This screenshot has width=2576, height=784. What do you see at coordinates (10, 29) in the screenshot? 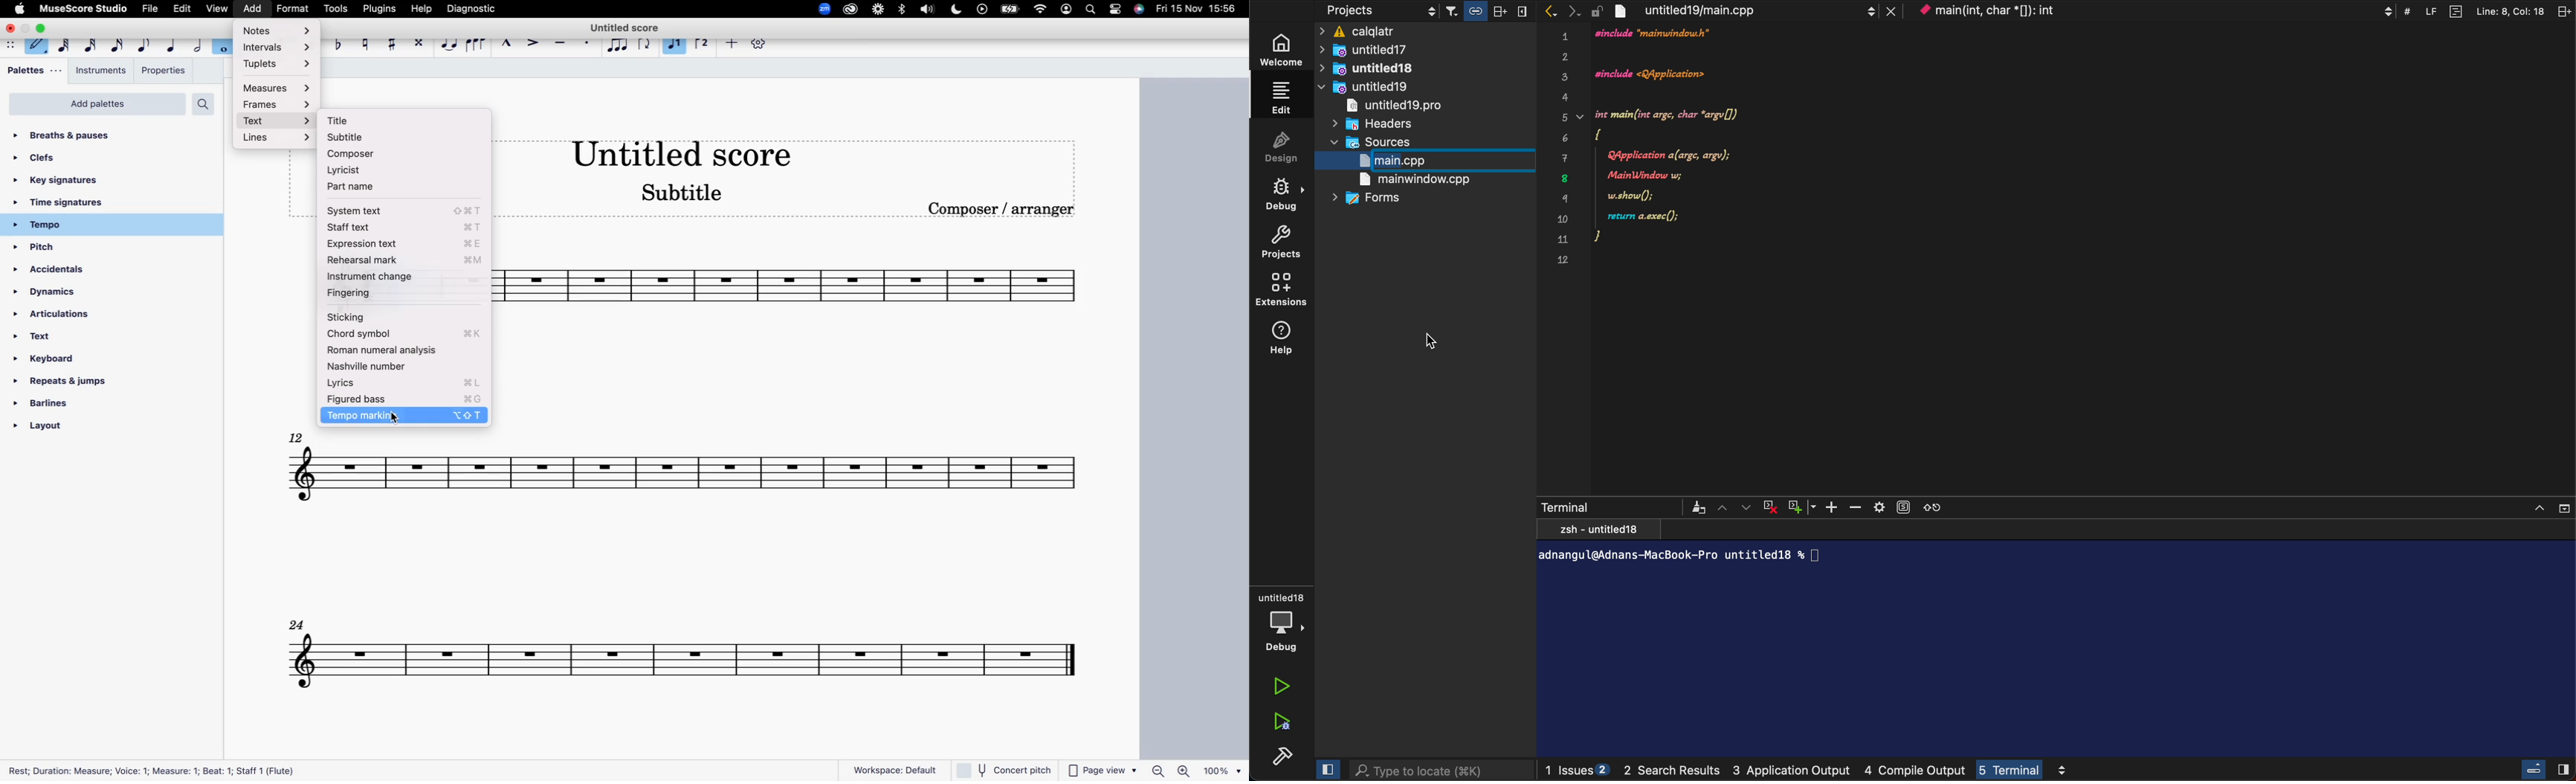
I see `close` at bounding box center [10, 29].